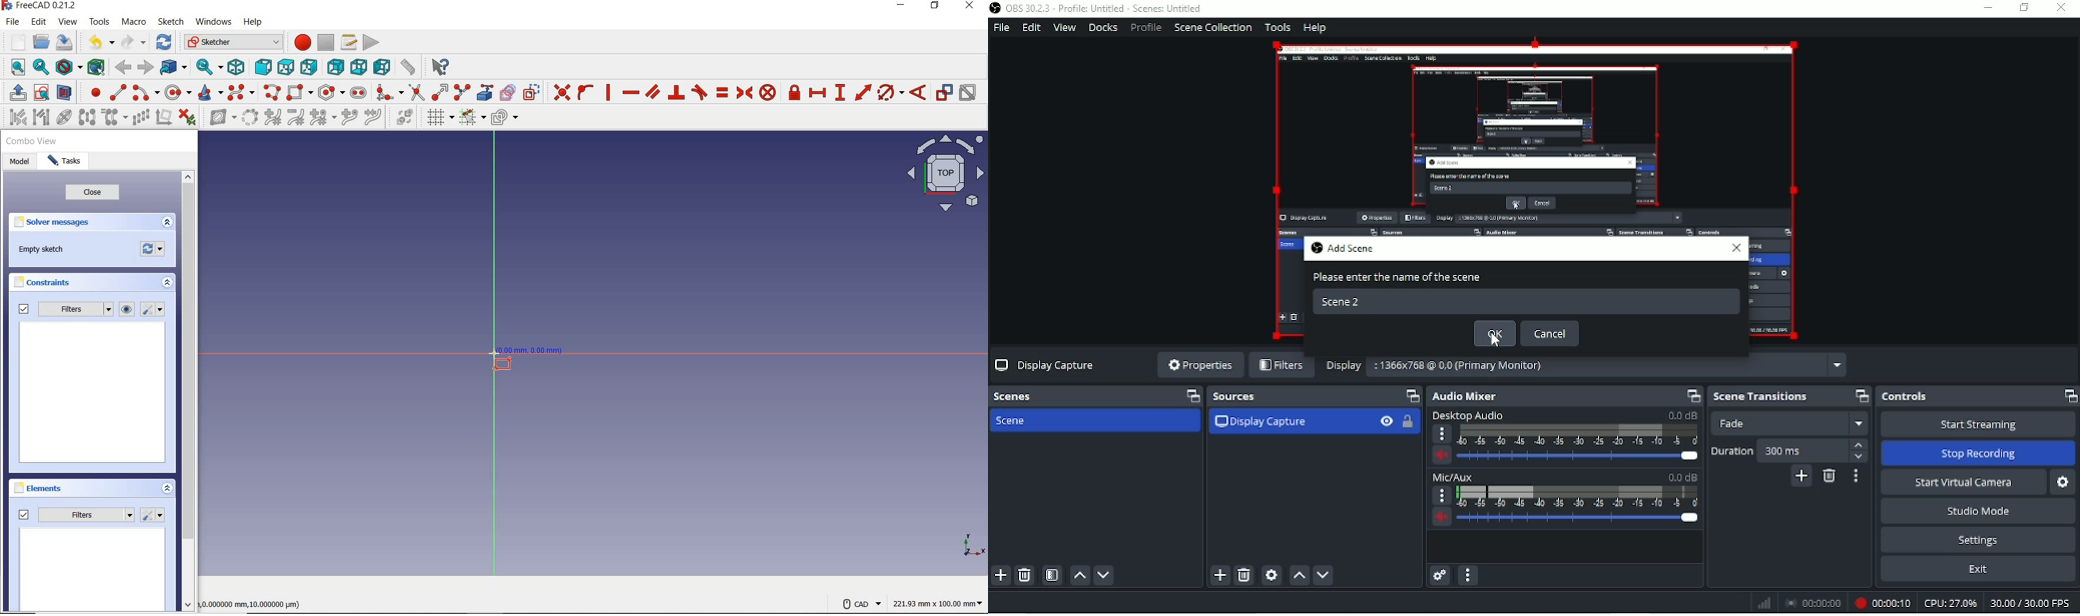 Image resolution: width=2100 pixels, height=616 pixels. What do you see at coordinates (1577, 497) in the screenshot?
I see `Scale` at bounding box center [1577, 497].